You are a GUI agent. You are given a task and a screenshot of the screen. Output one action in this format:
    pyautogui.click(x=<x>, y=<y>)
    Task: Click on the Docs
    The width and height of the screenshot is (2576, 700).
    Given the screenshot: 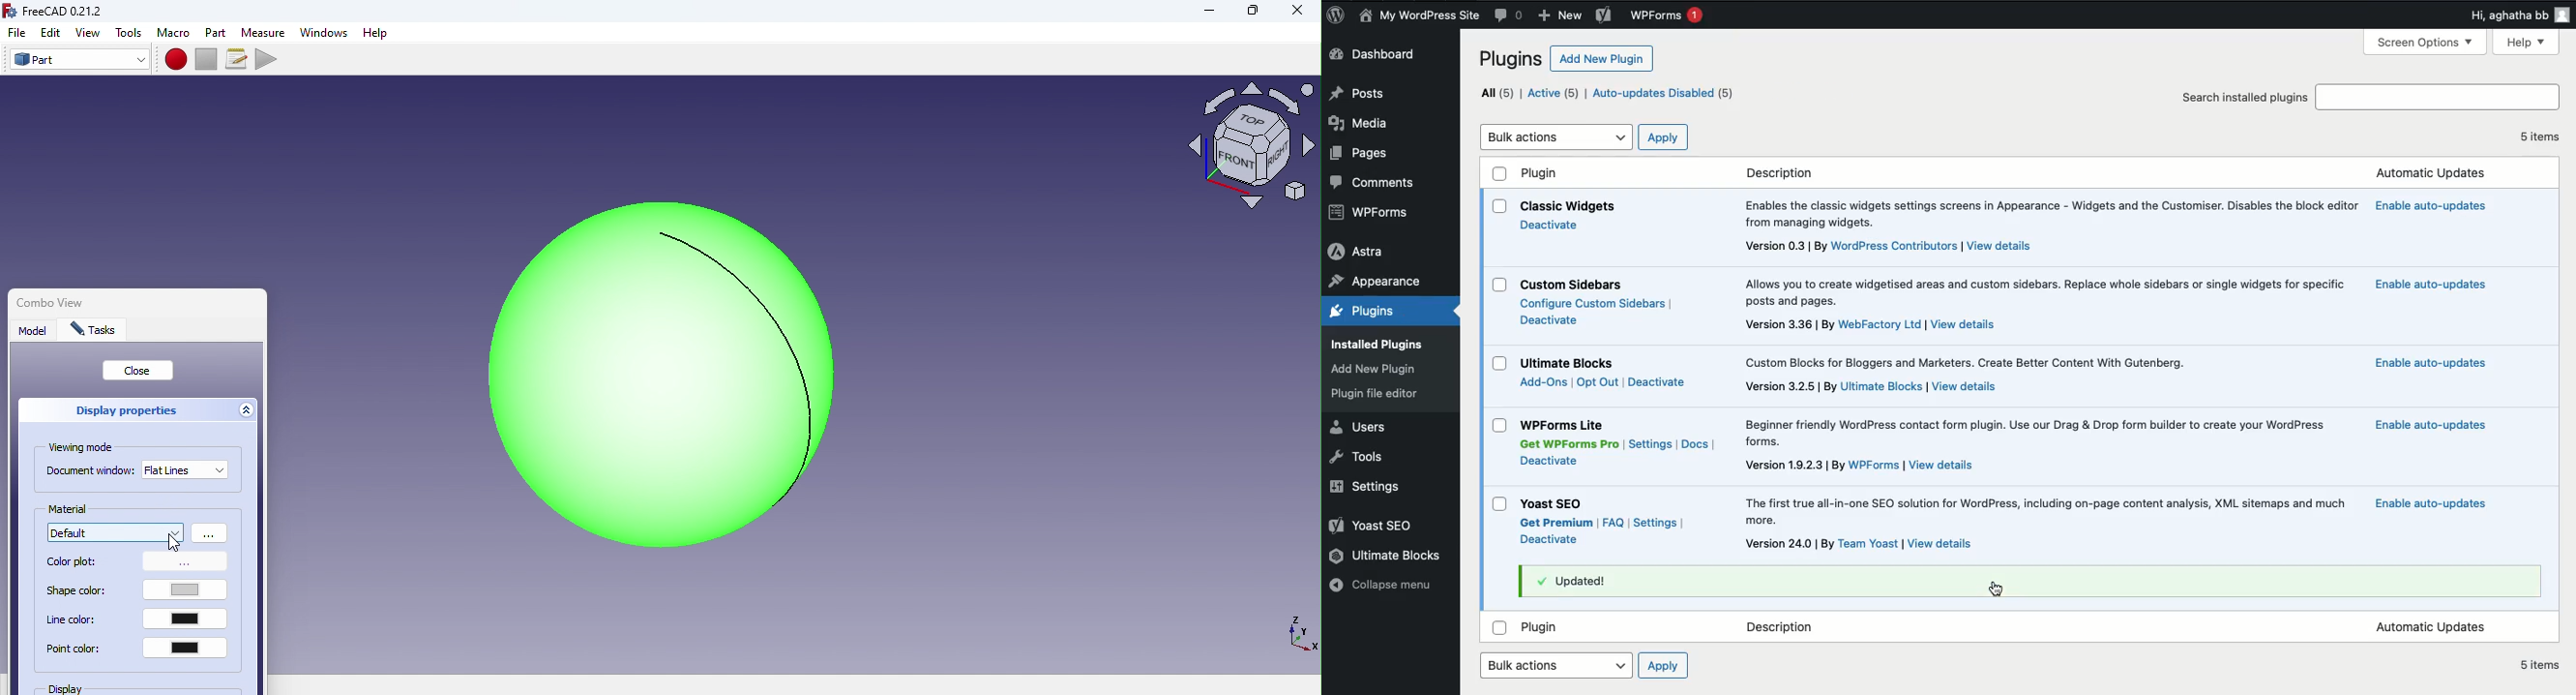 What is the action you would take?
    pyautogui.click(x=1695, y=445)
    